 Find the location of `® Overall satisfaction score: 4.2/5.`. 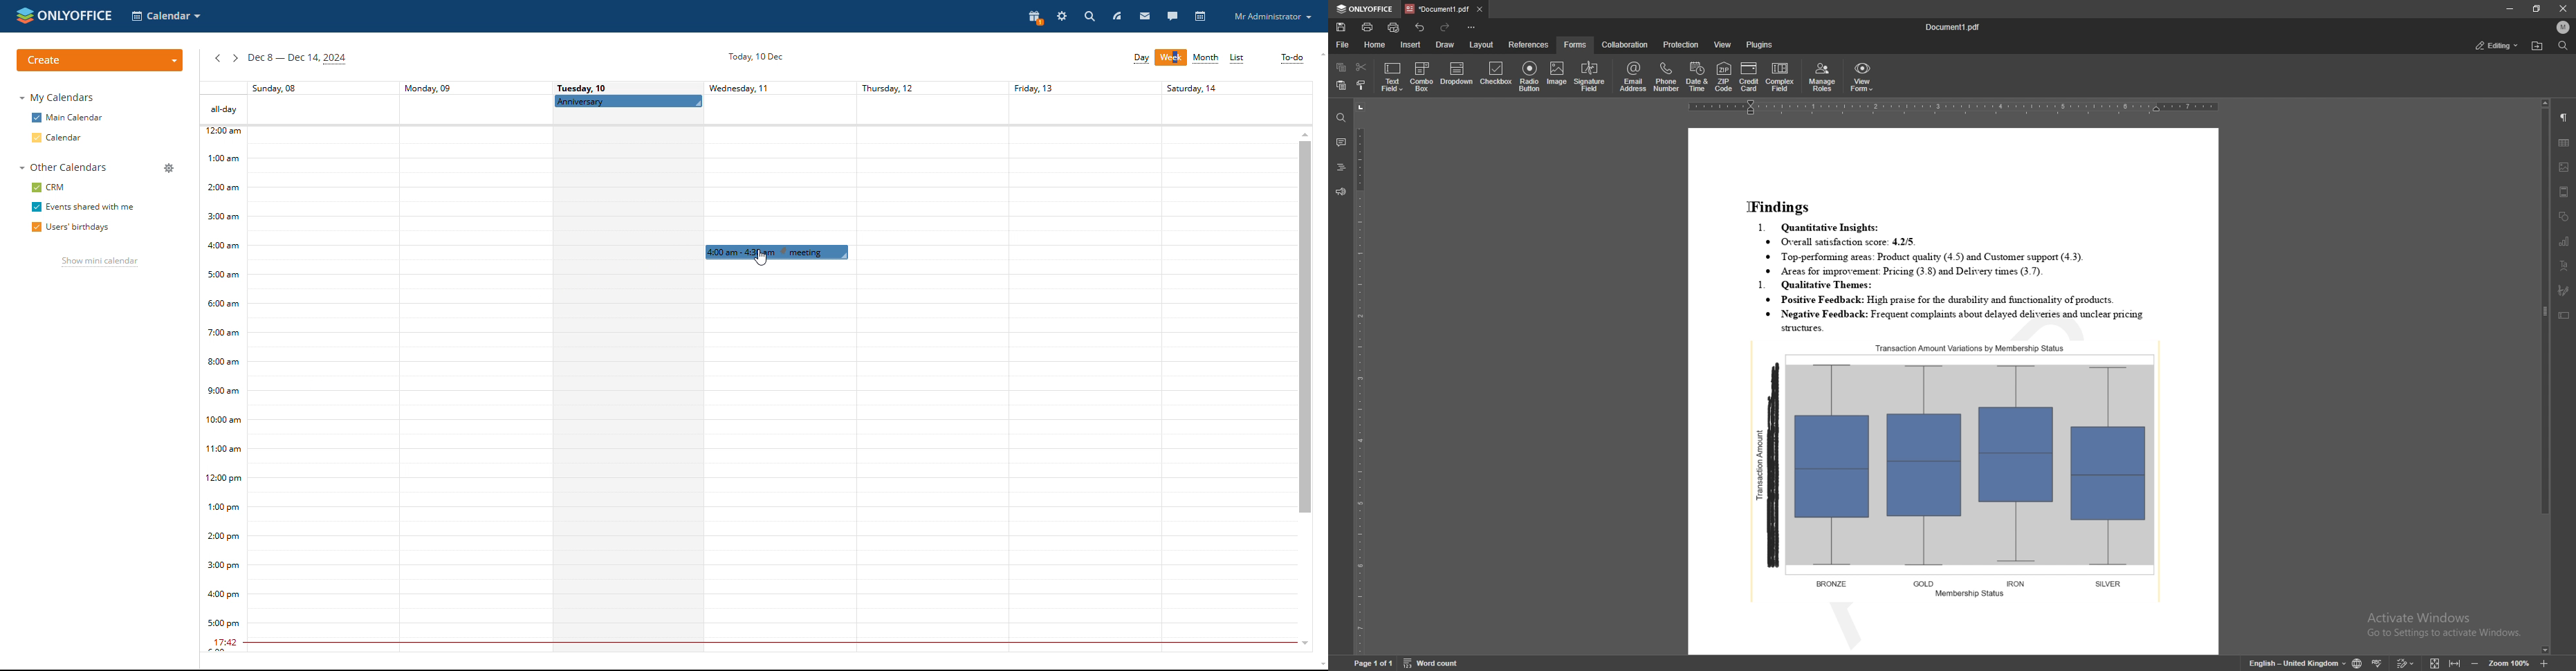

® Overall satisfaction score: 4.2/5. is located at coordinates (1841, 242).